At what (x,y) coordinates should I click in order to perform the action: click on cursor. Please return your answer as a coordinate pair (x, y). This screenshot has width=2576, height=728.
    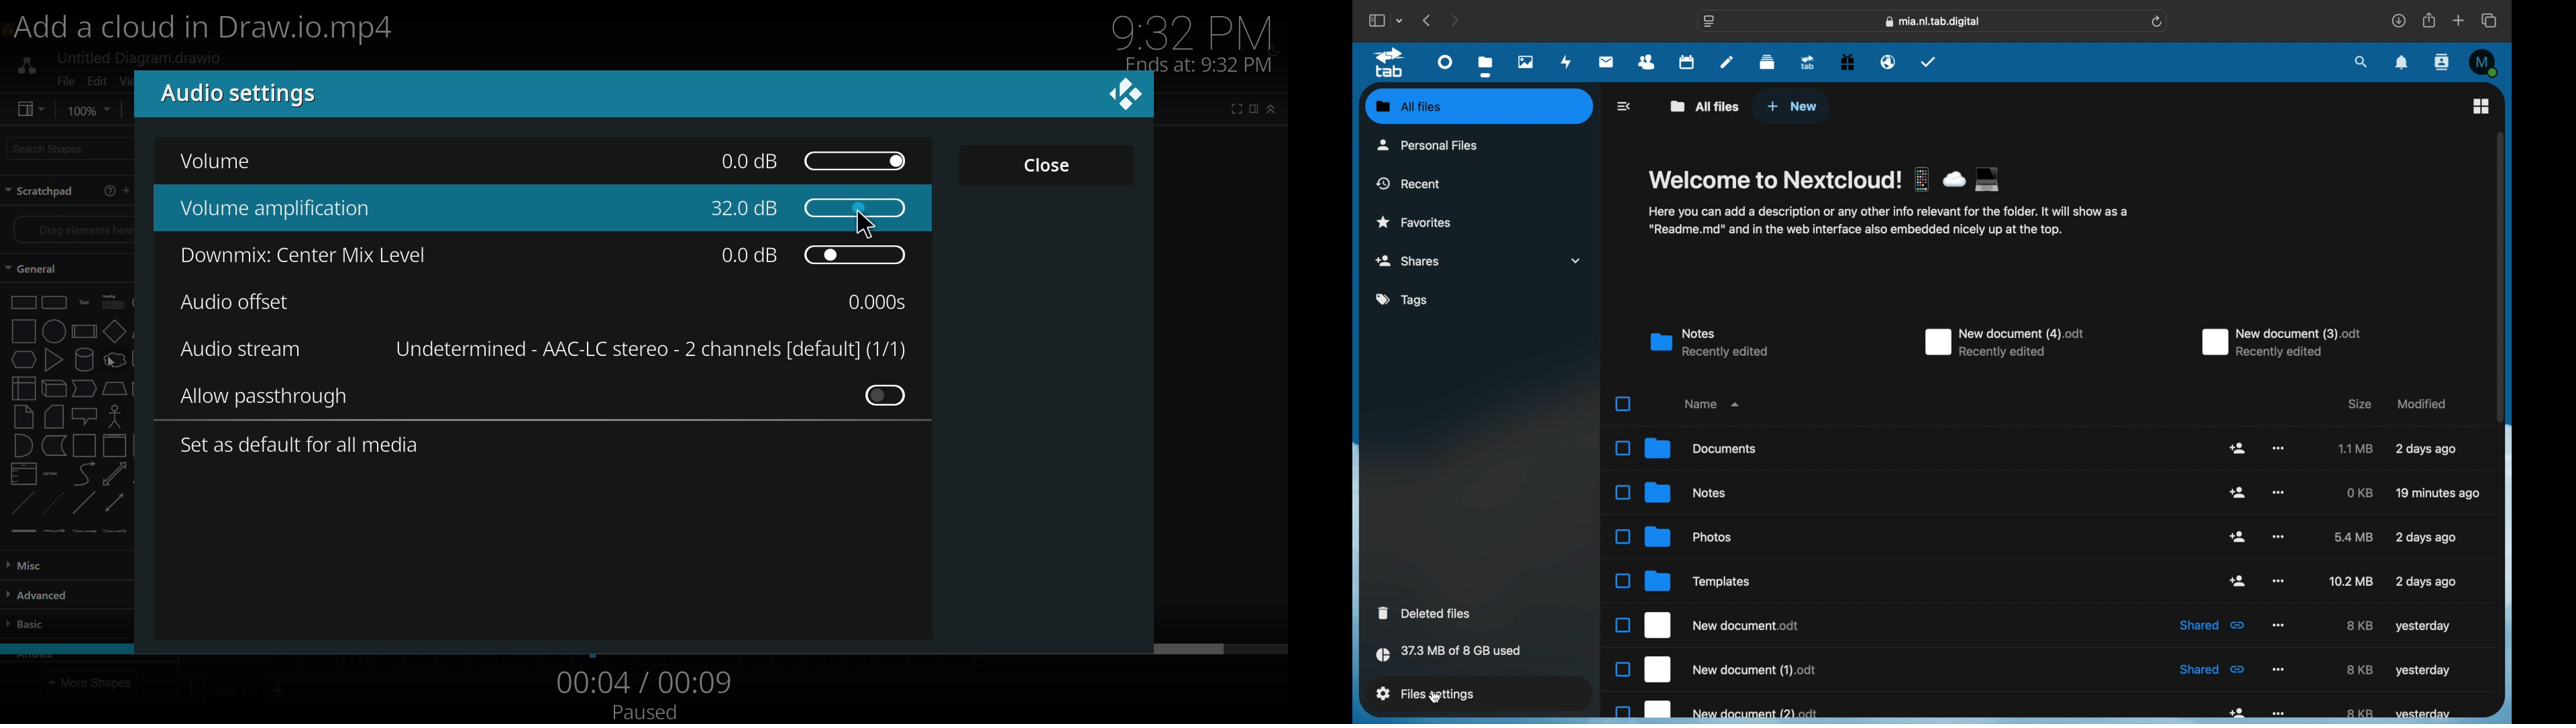
    Looking at the image, I should click on (1436, 693).